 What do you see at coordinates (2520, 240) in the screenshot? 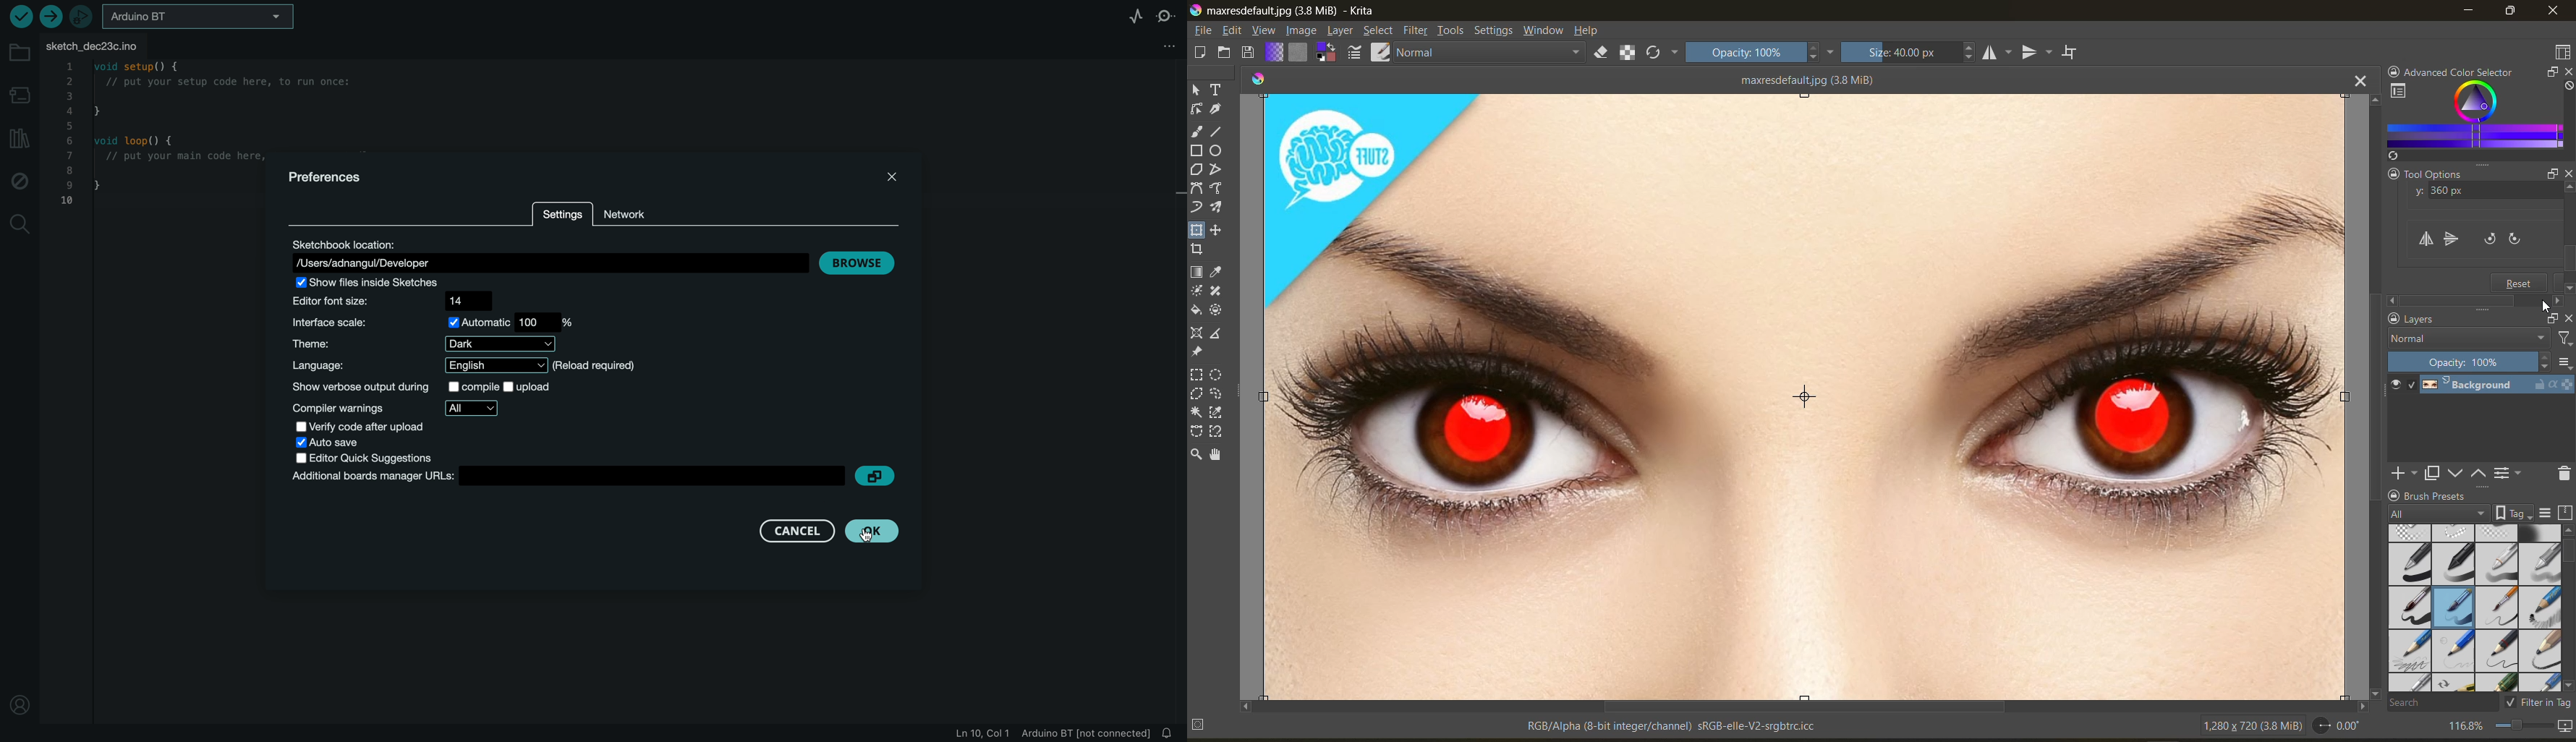
I see `rotate canvas clockwise` at bounding box center [2520, 240].